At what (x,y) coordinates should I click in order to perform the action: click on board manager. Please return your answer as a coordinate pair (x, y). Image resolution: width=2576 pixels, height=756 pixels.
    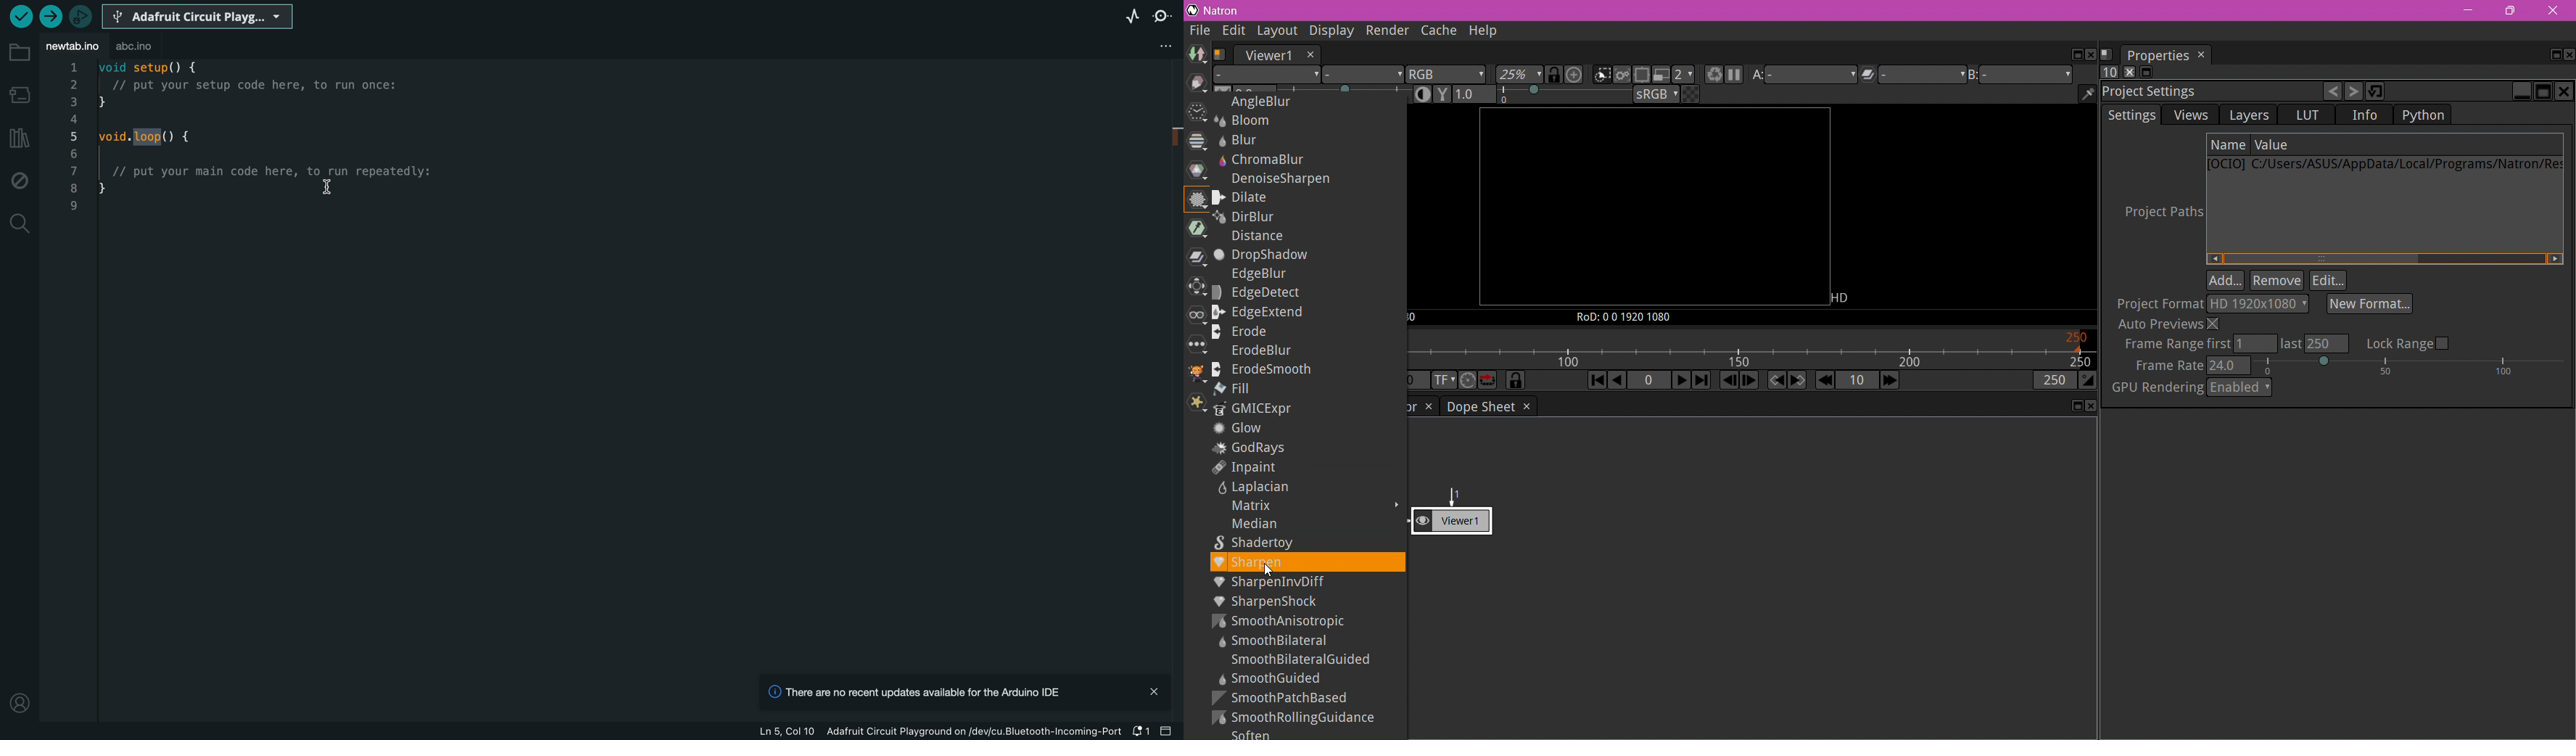
    Looking at the image, I should click on (20, 94).